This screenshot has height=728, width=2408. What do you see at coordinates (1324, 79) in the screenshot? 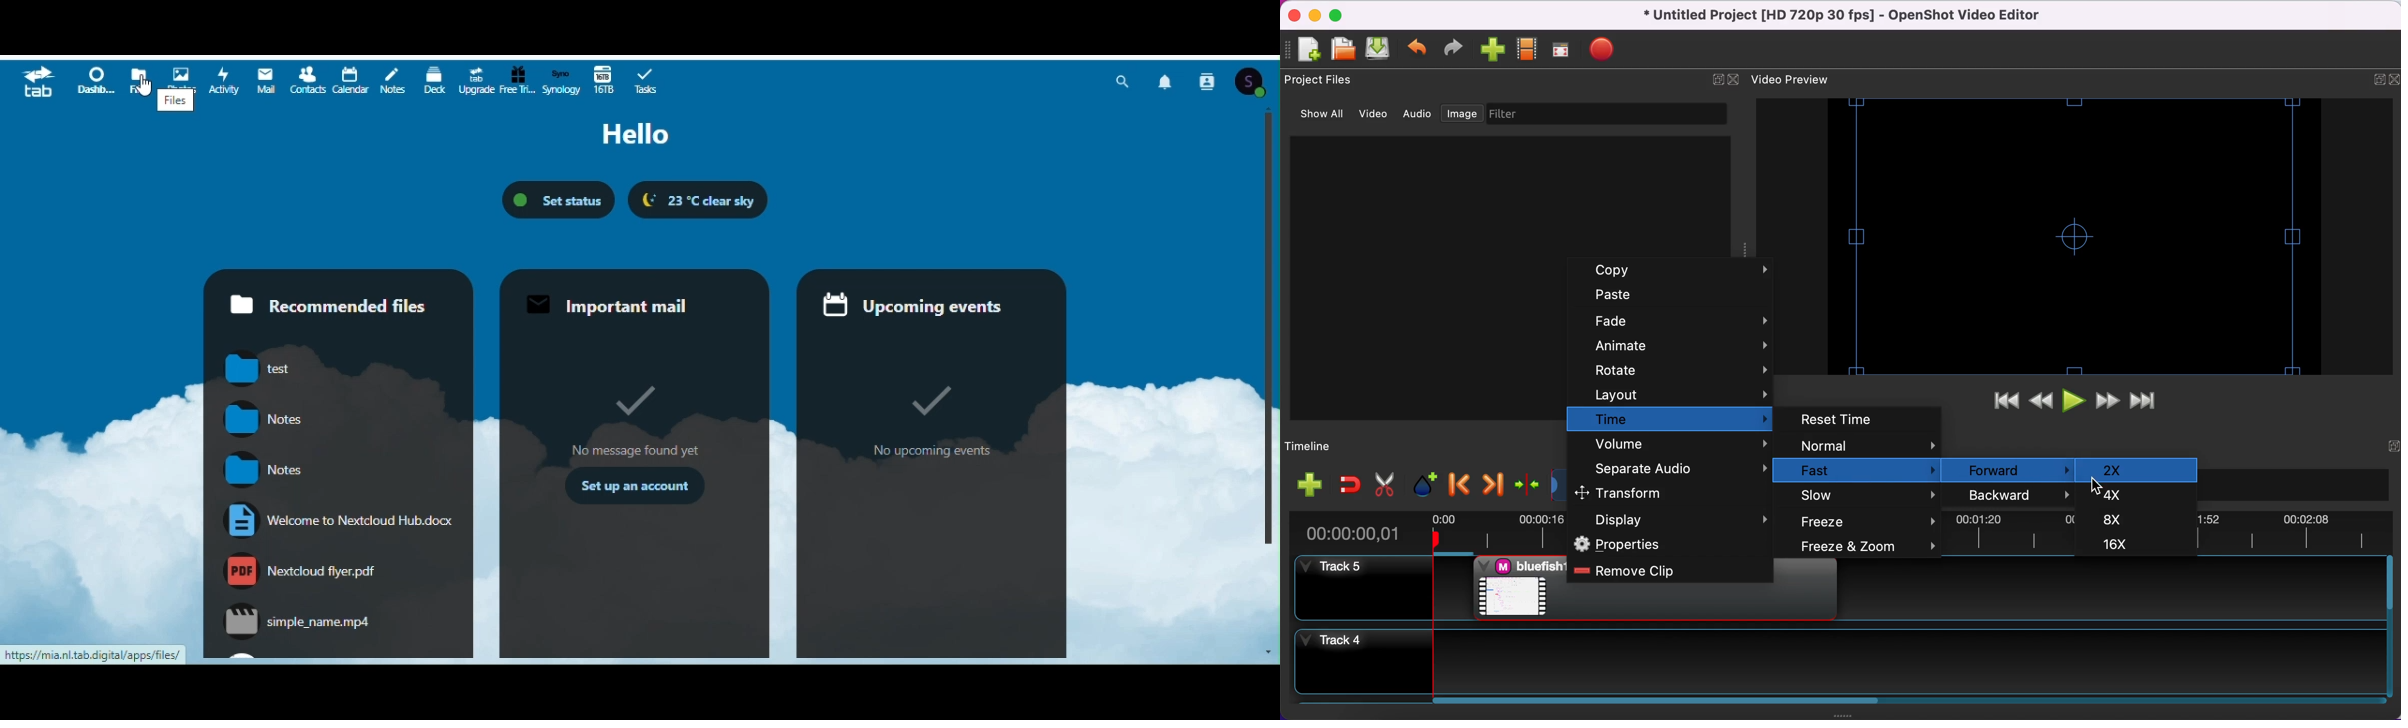
I see `project files` at bounding box center [1324, 79].